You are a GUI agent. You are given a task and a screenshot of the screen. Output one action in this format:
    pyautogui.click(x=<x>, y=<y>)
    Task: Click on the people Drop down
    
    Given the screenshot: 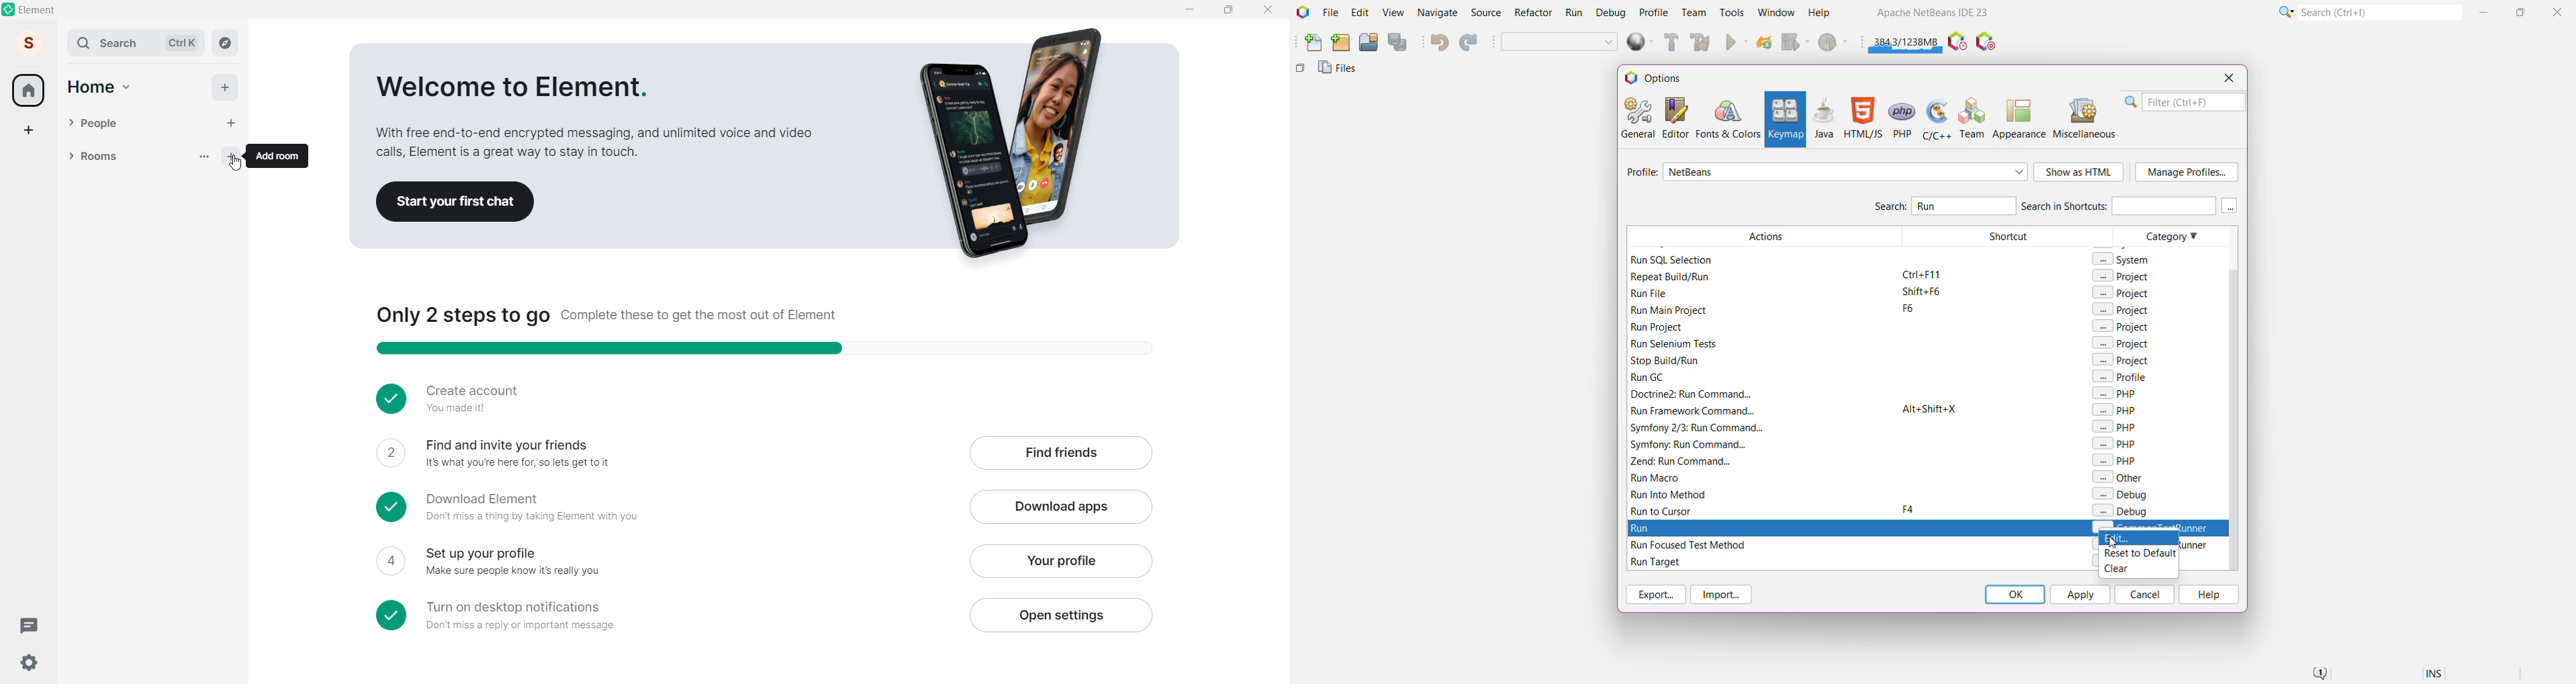 What is the action you would take?
    pyautogui.click(x=71, y=122)
    